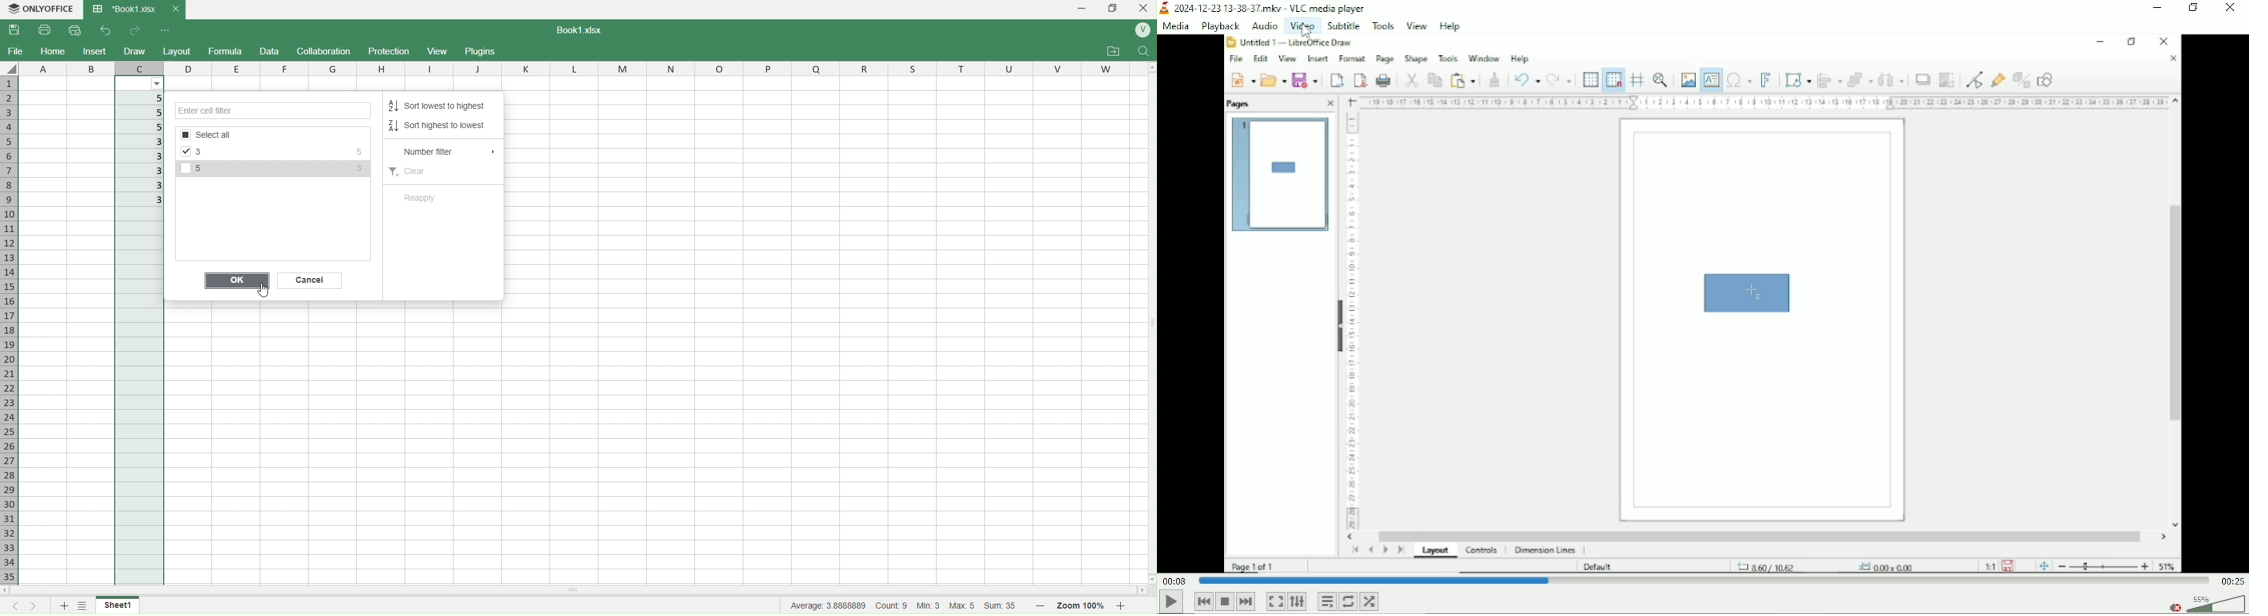  What do you see at coordinates (441, 125) in the screenshot?
I see `Sort highest to lowest` at bounding box center [441, 125].